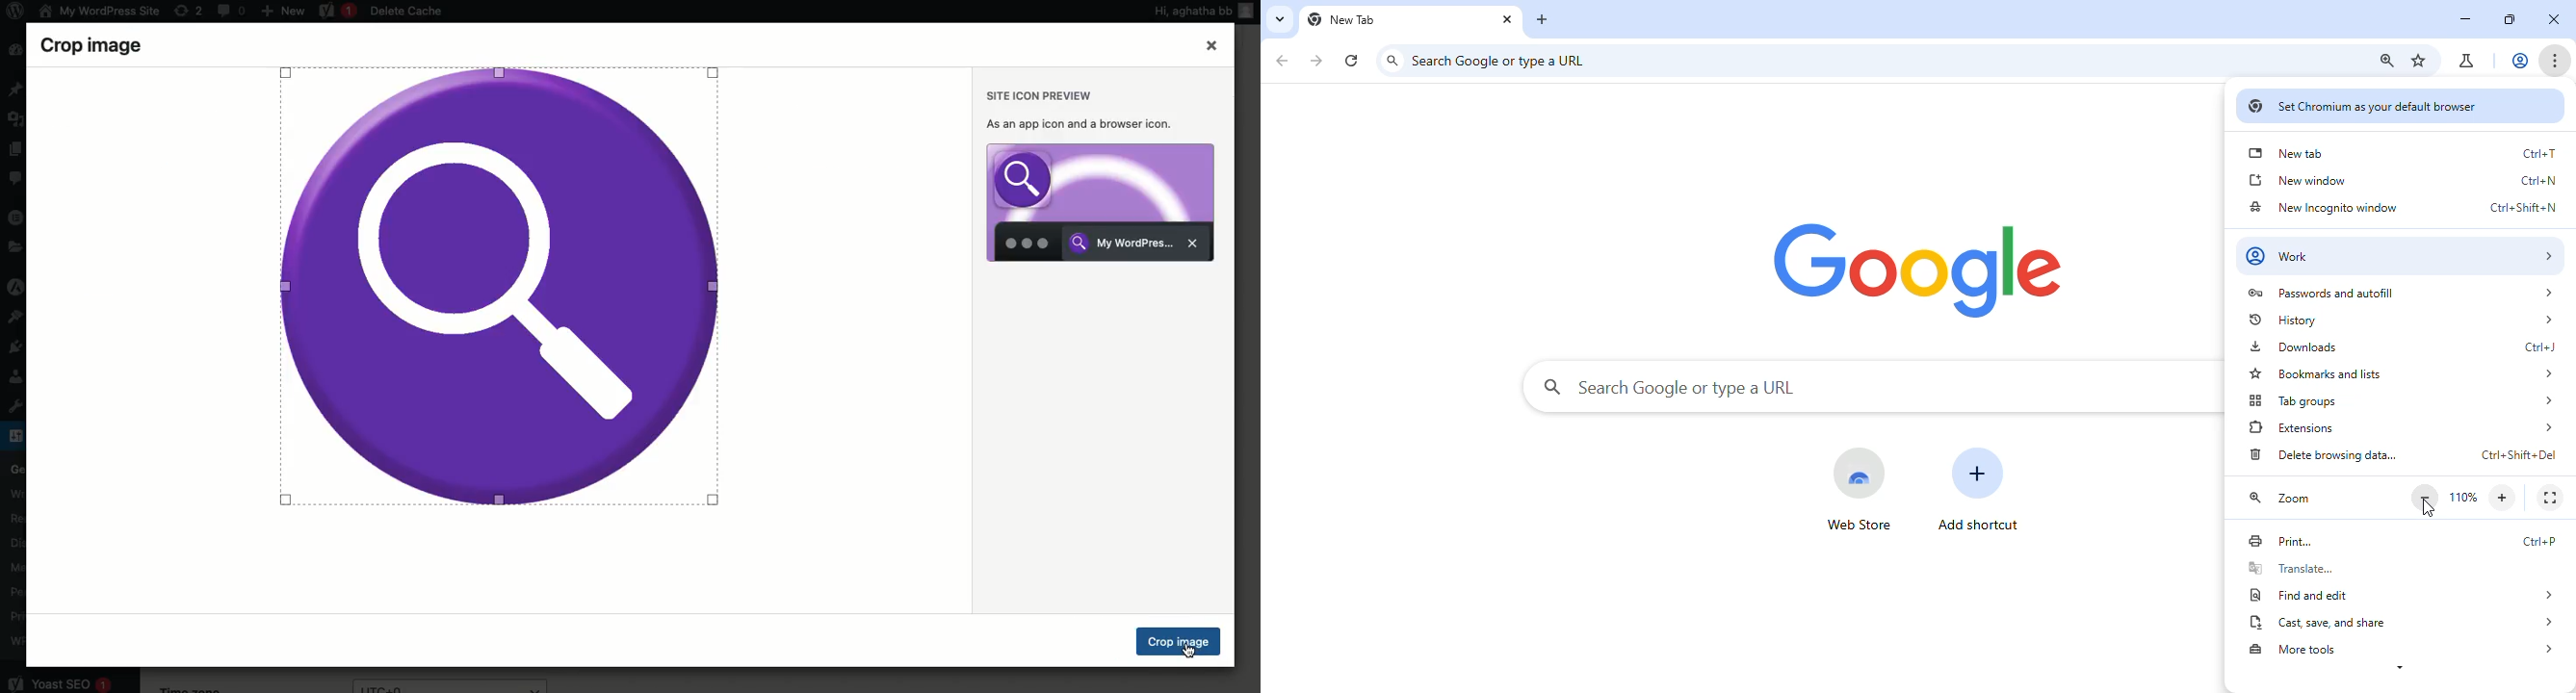 The width and height of the screenshot is (2576, 700). Describe the element at coordinates (1249, 18) in the screenshot. I see `user icon` at that location.